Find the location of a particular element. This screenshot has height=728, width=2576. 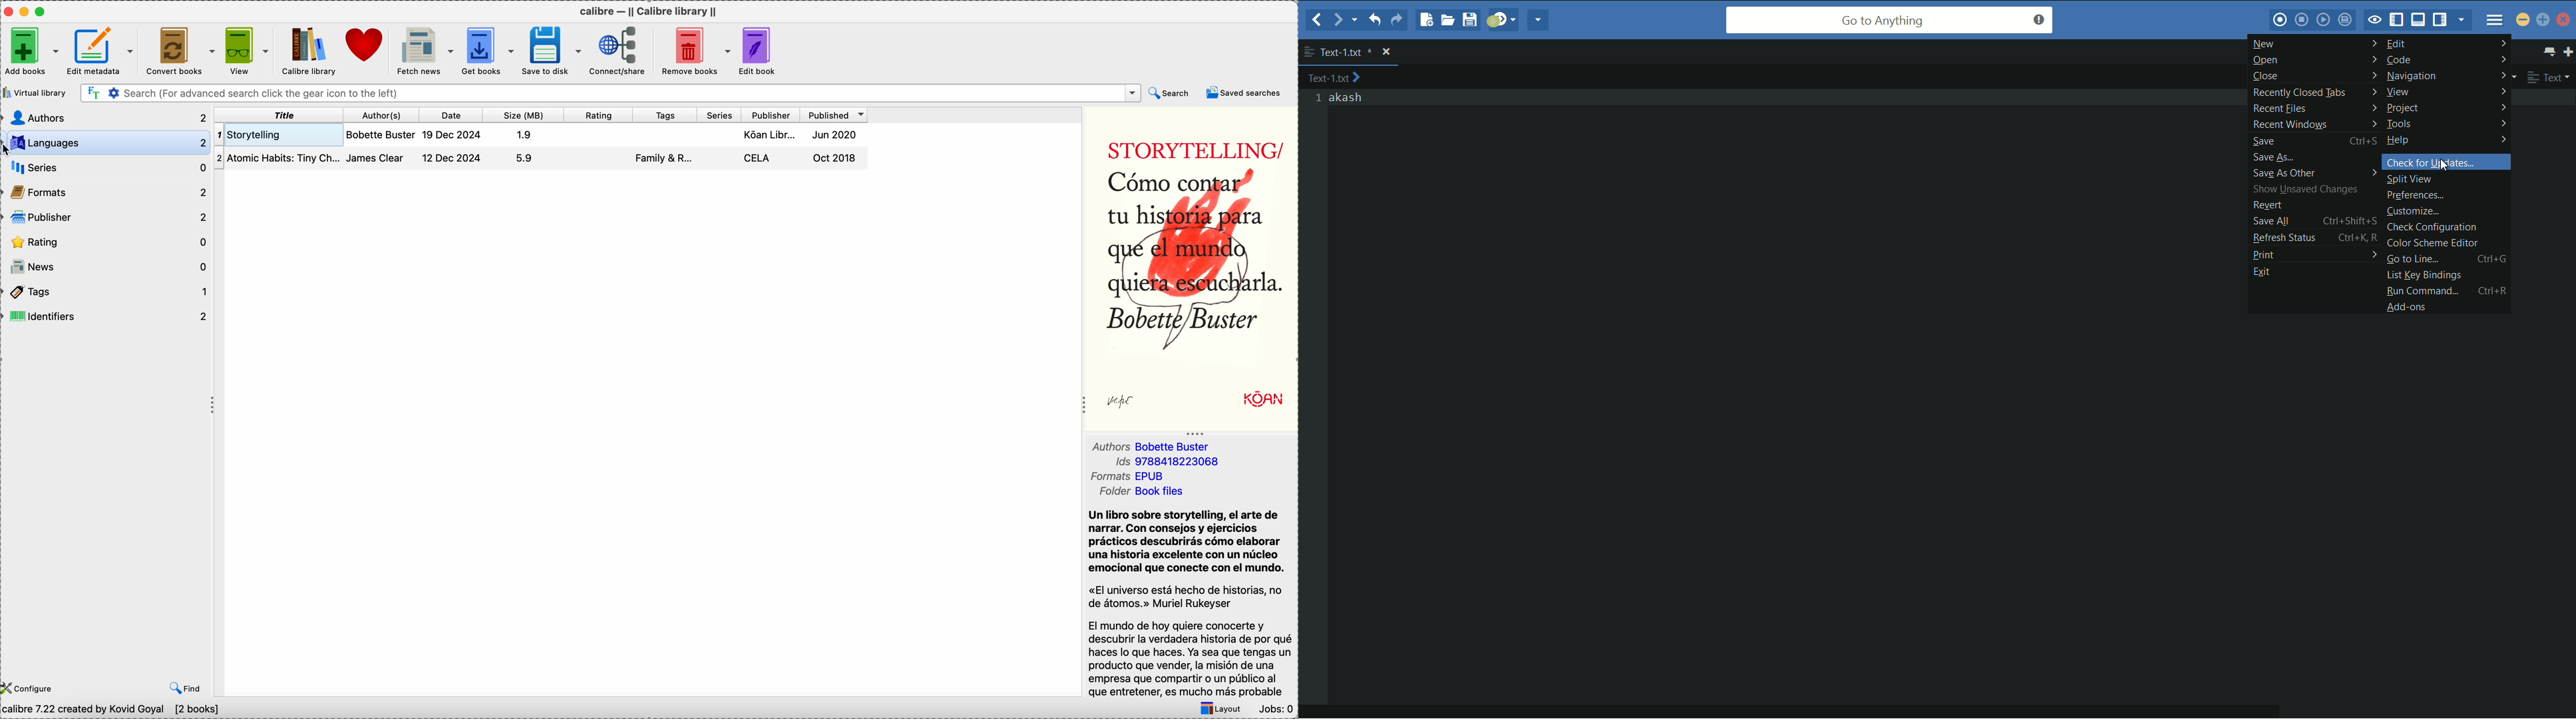

tags is located at coordinates (665, 115).